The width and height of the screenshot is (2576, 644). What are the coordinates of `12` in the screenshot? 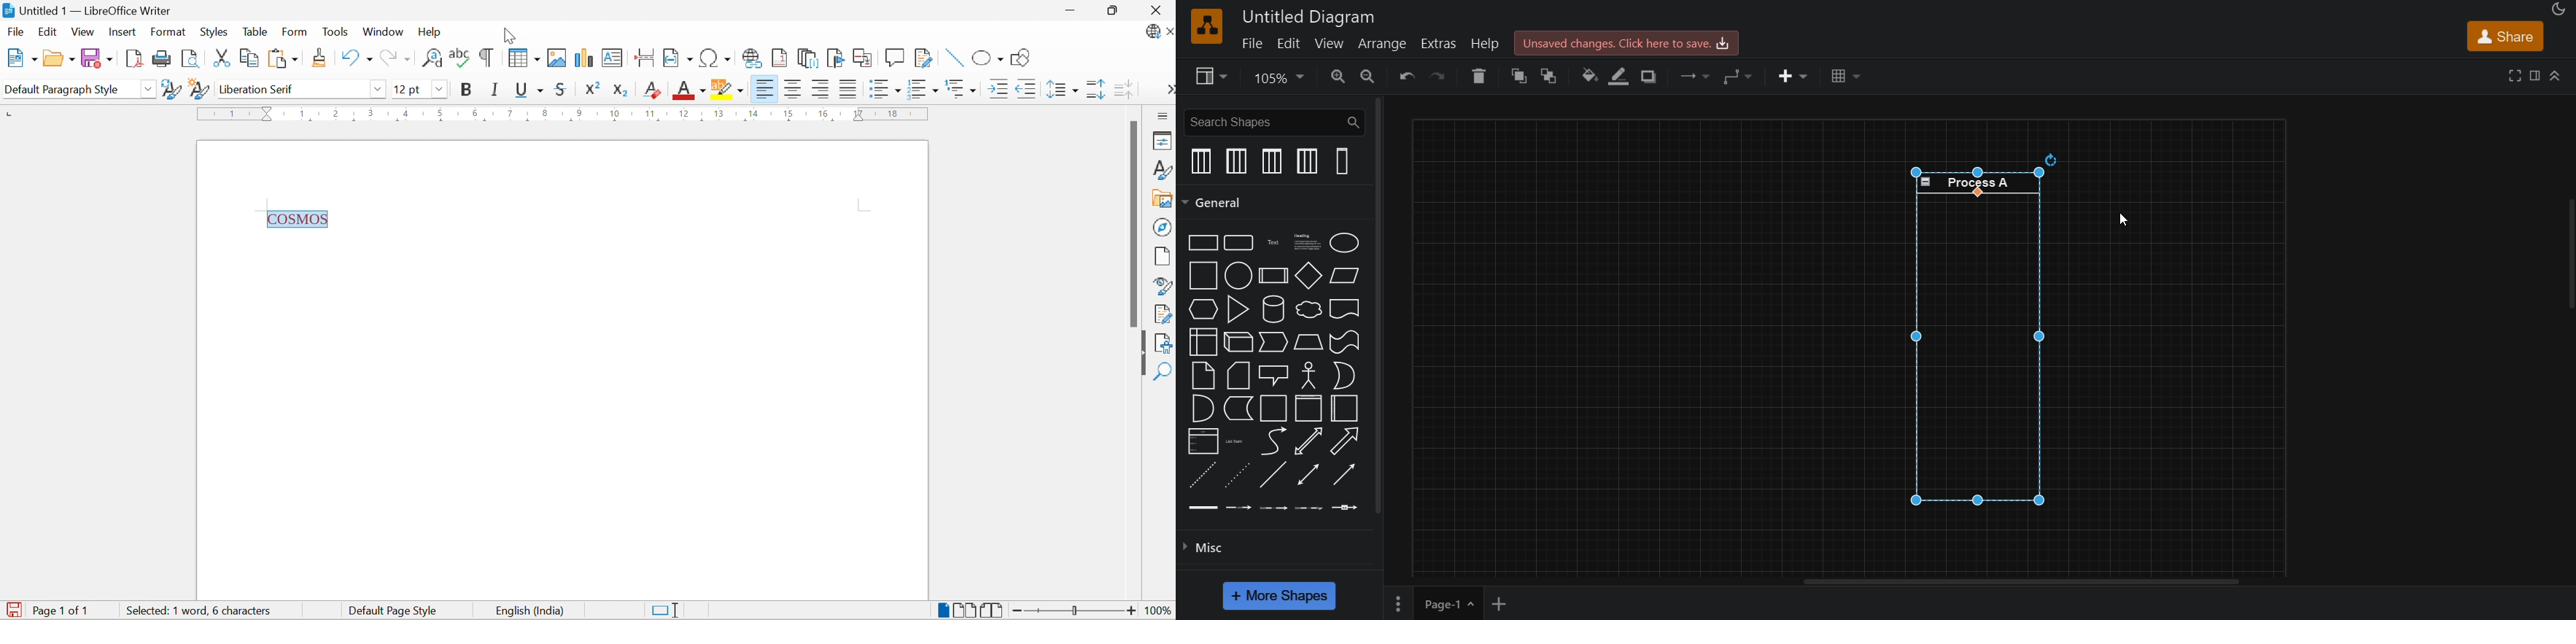 It's located at (685, 114).